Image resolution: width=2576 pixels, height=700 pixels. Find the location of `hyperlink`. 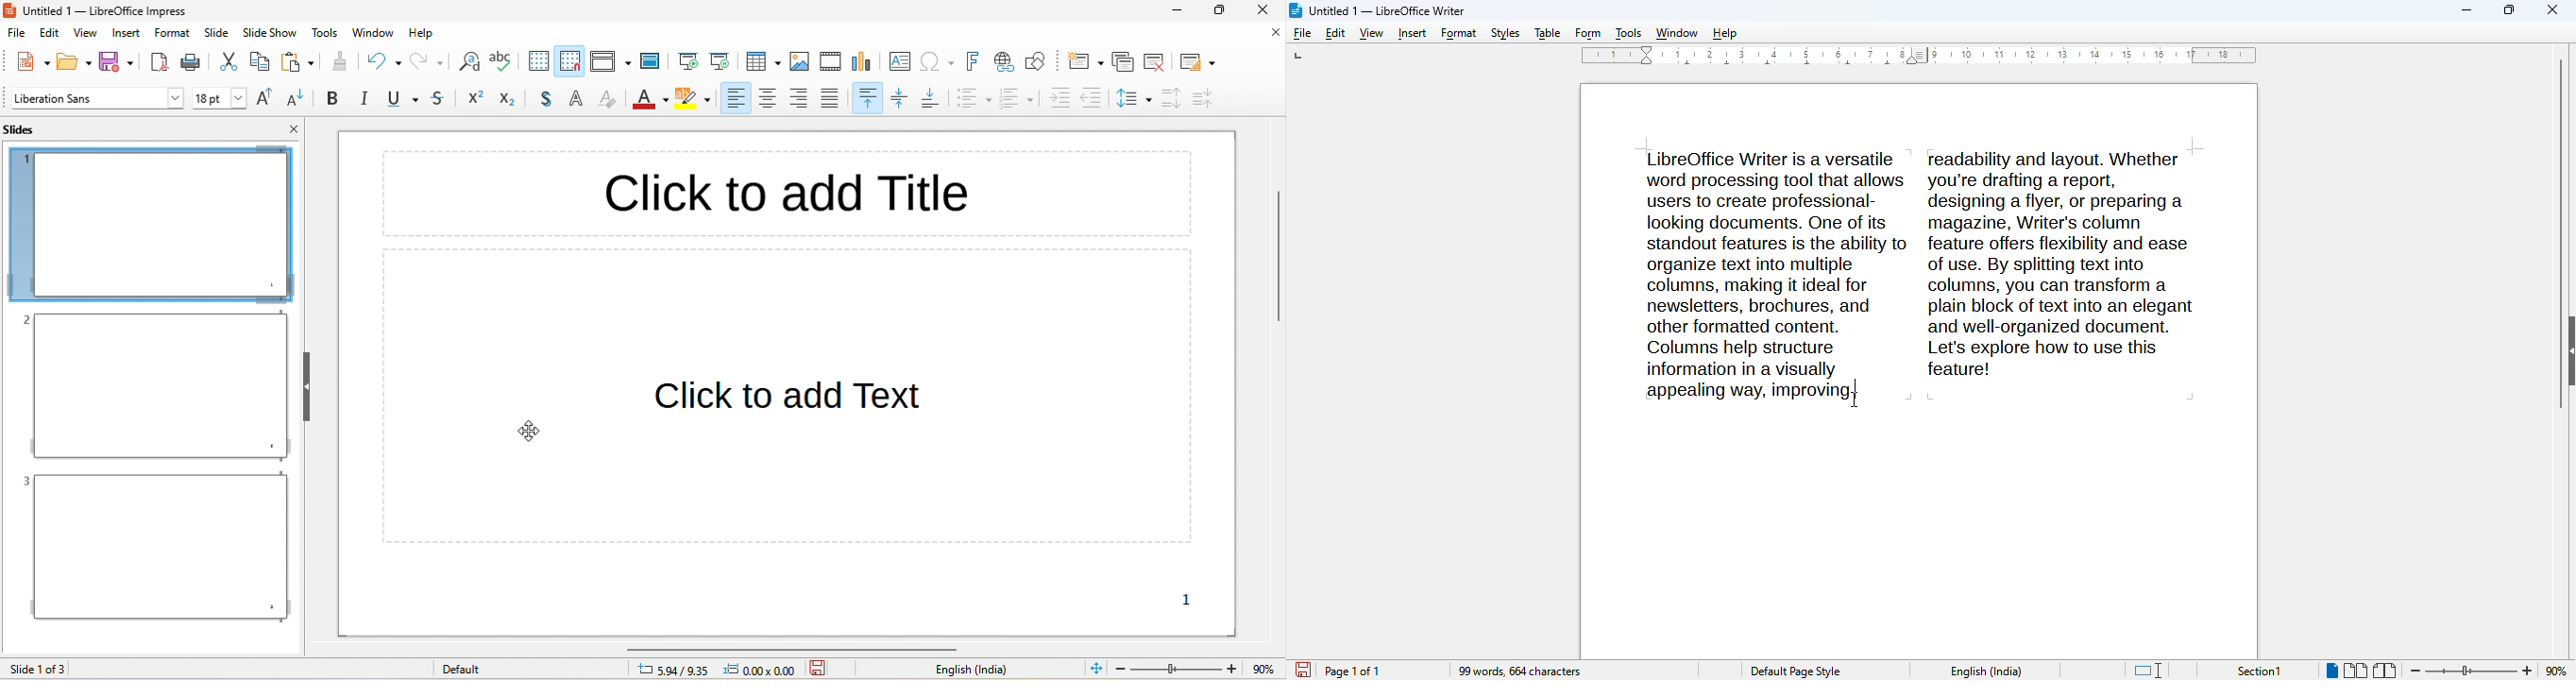

hyperlink is located at coordinates (1006, 64).